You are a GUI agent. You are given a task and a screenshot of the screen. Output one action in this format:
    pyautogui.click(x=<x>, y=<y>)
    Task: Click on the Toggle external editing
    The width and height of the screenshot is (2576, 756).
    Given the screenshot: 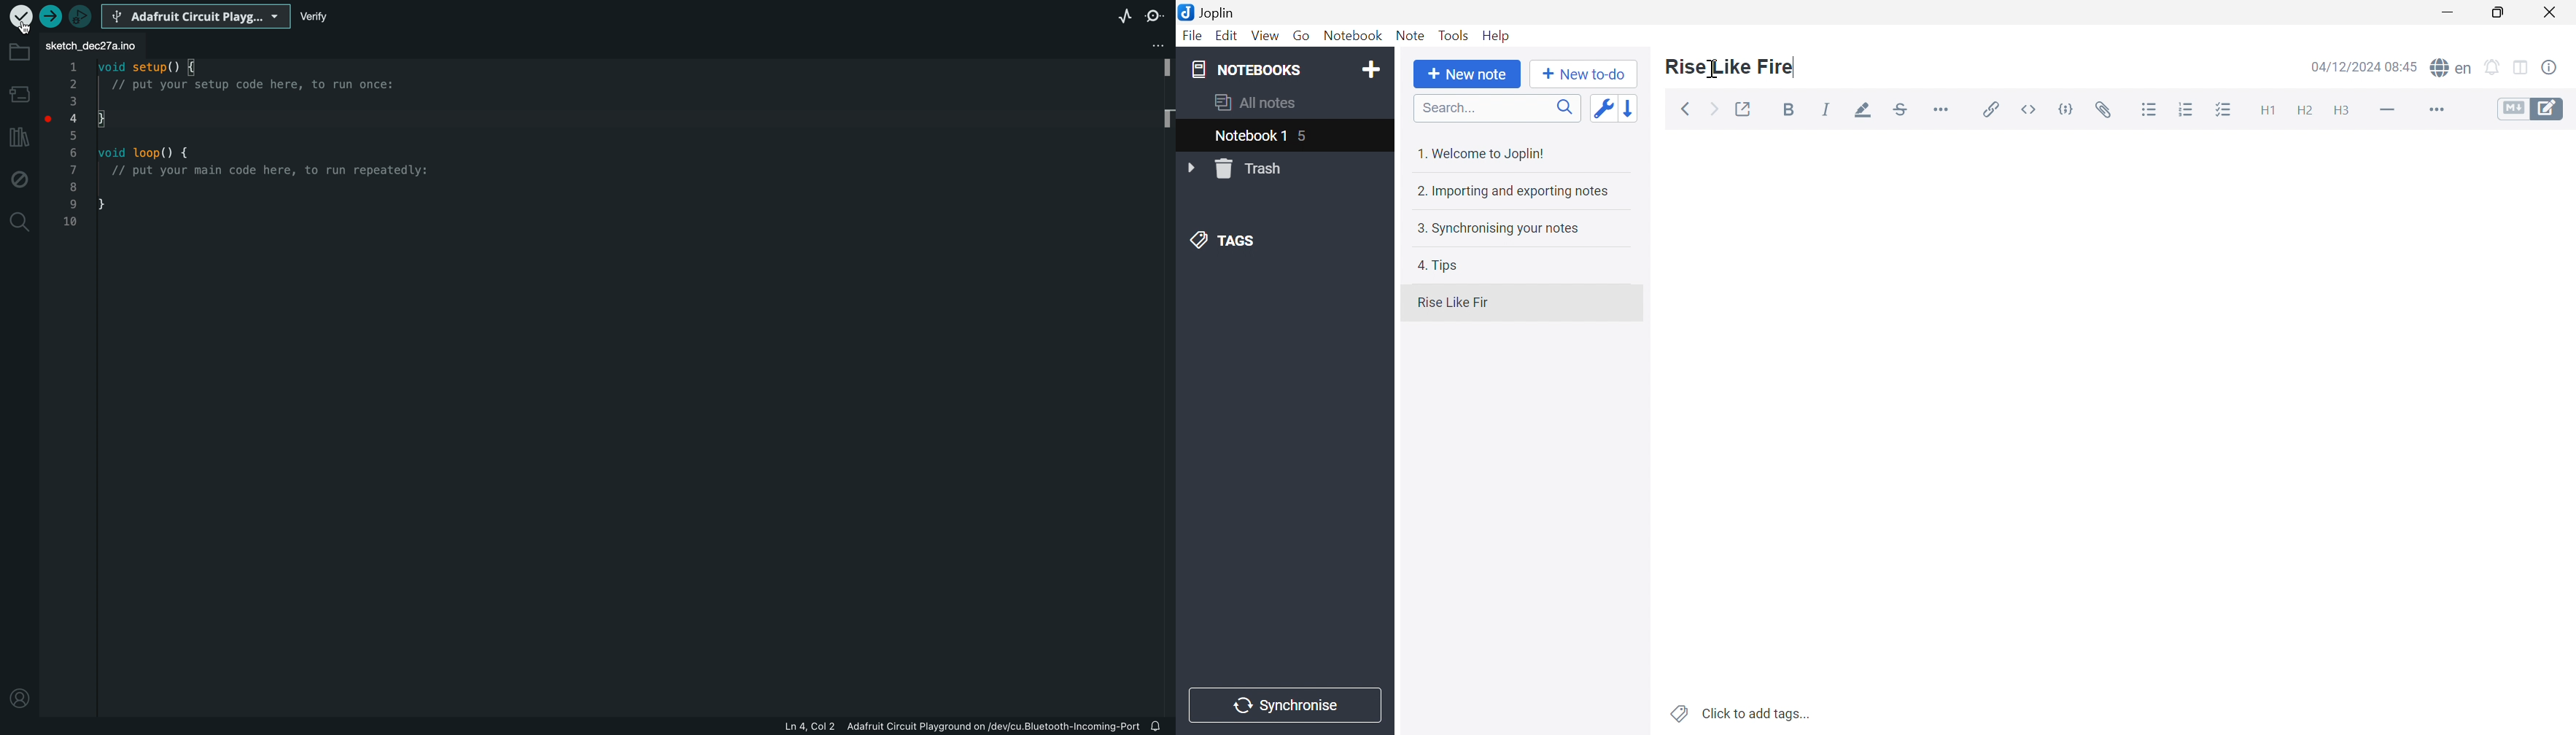 What is the action you would take?
    pyautogui.click(x=1744, y=109)
    